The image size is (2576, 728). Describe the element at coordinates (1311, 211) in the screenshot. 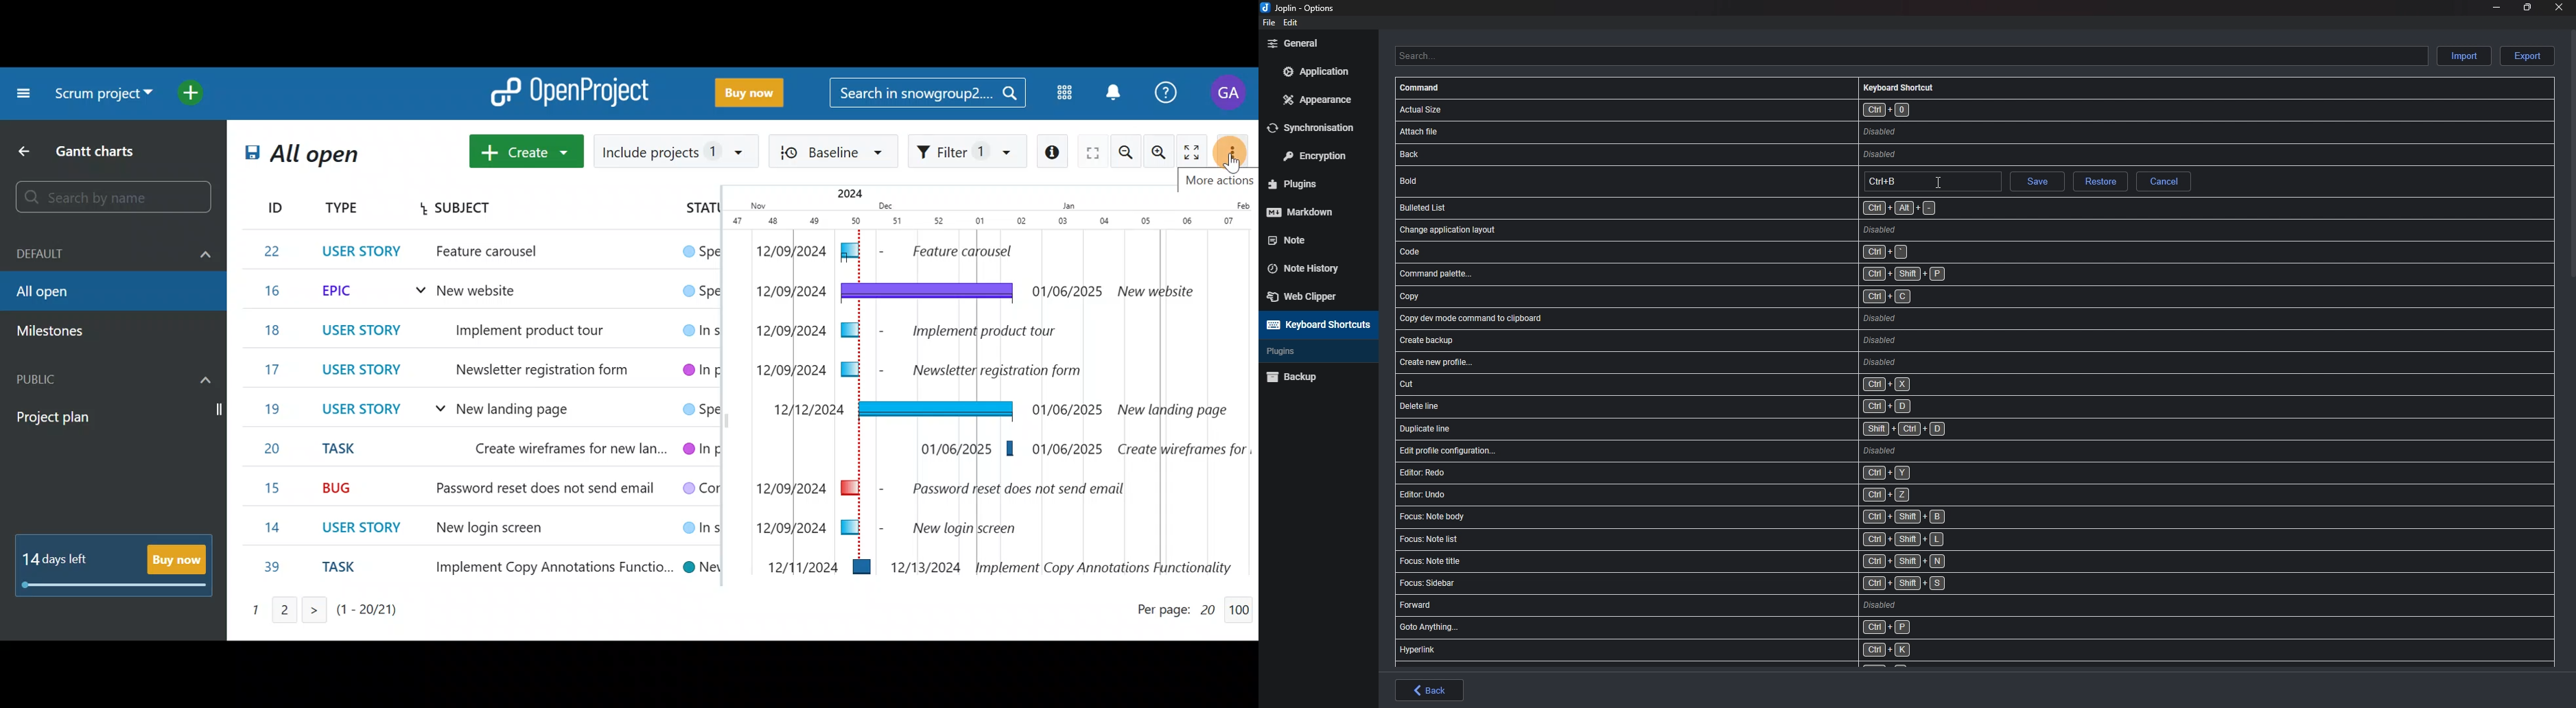

I see `mark down` at that location.